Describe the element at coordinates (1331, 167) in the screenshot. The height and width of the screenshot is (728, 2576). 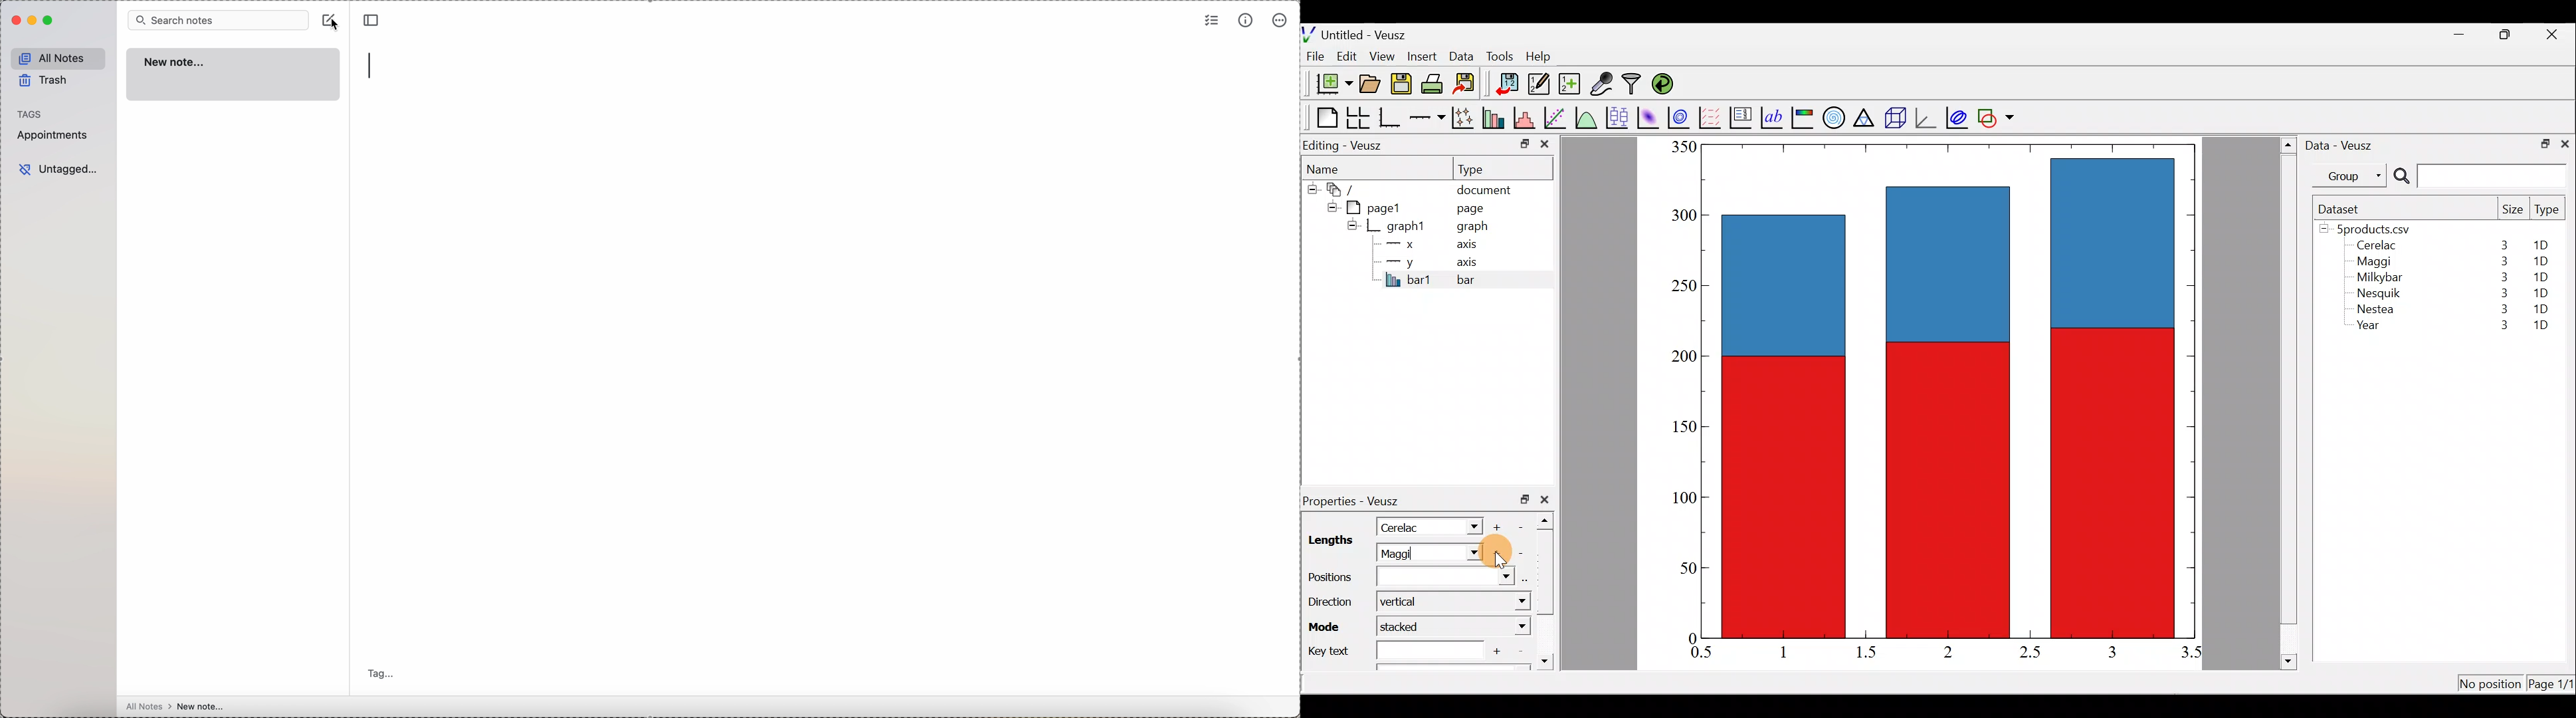
I see `Name` at that location.